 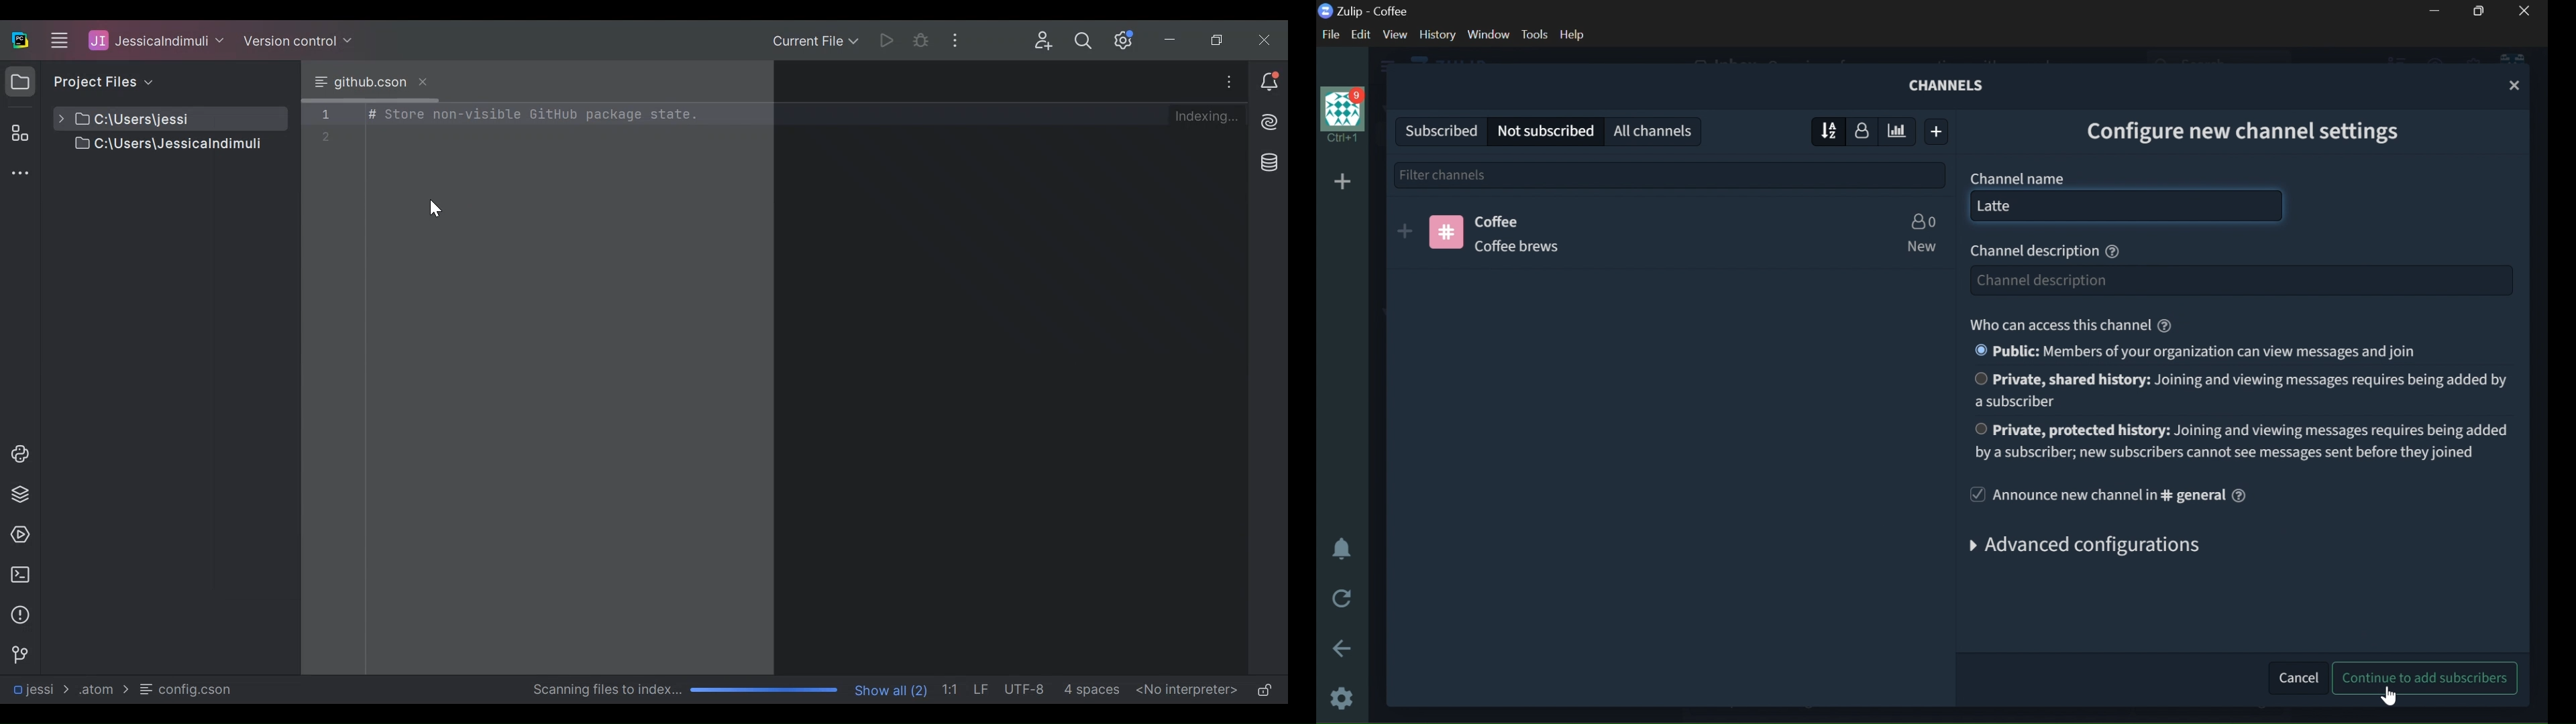 I want to click on CHANNELS, so click(x=1949, y=85).